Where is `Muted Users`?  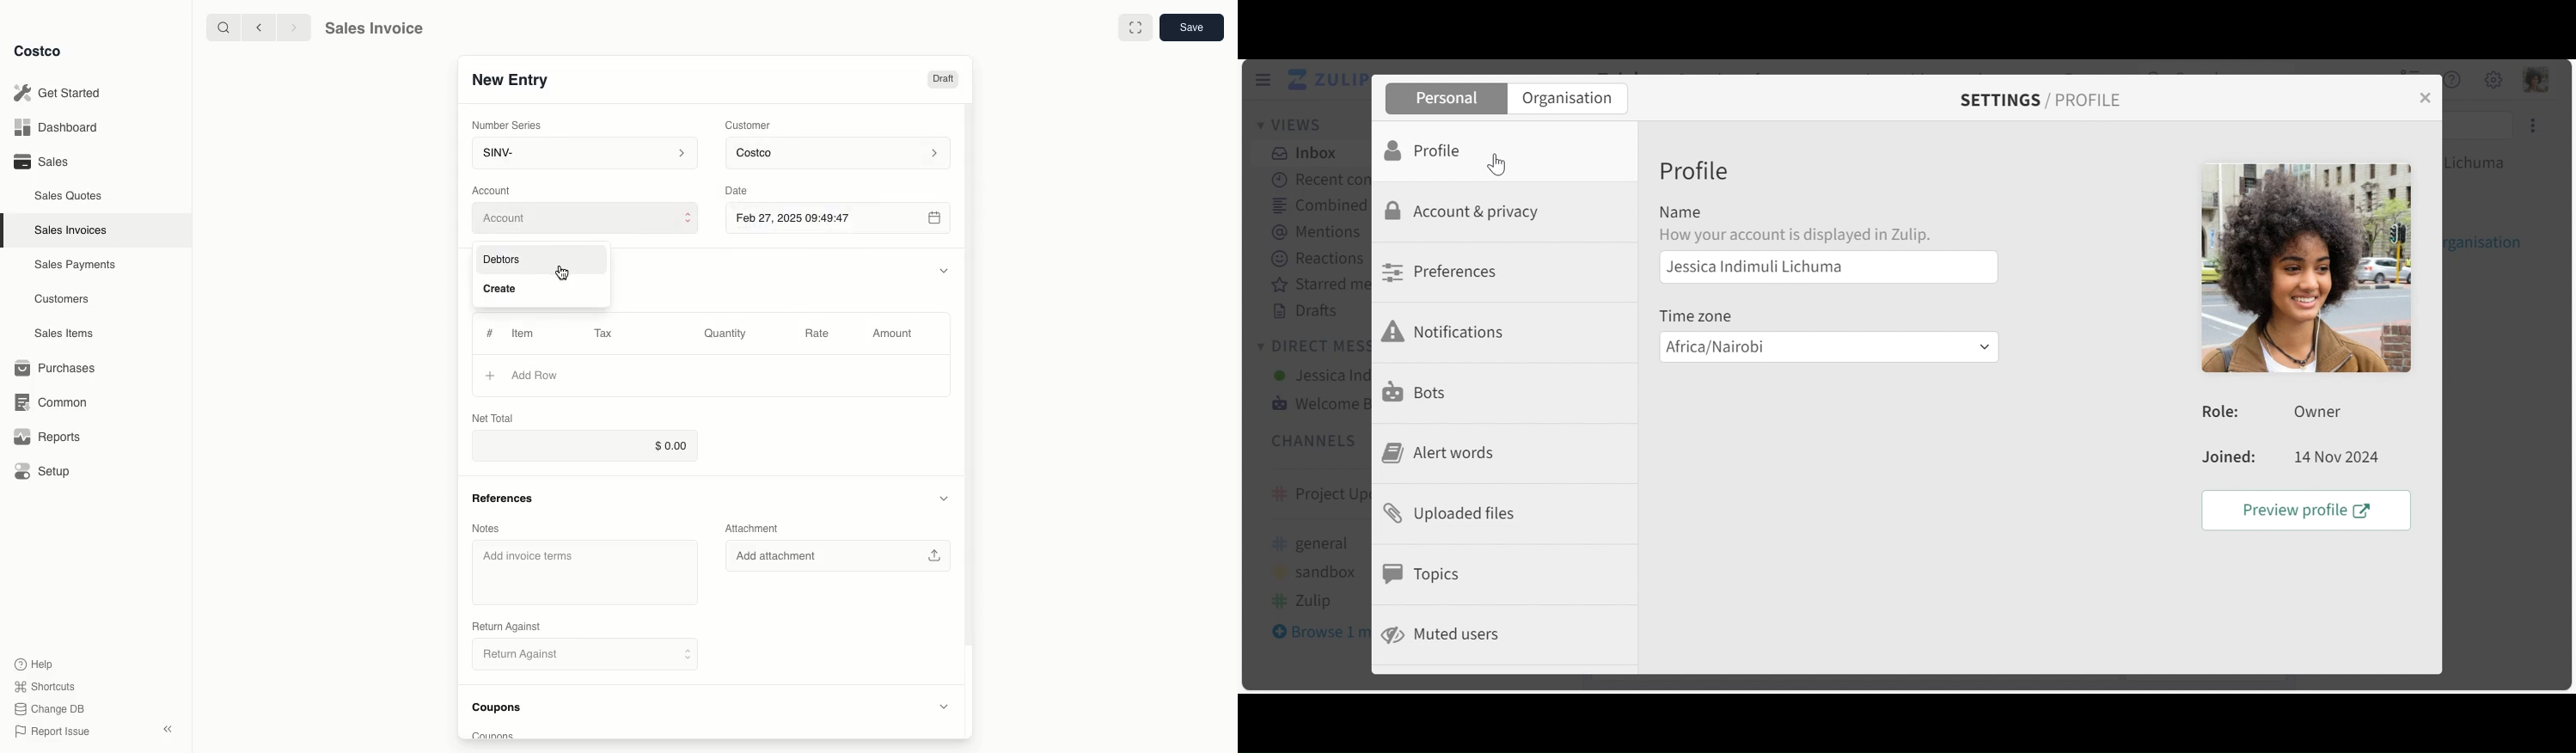
Muted Users is located at coordinates (1448, 634).